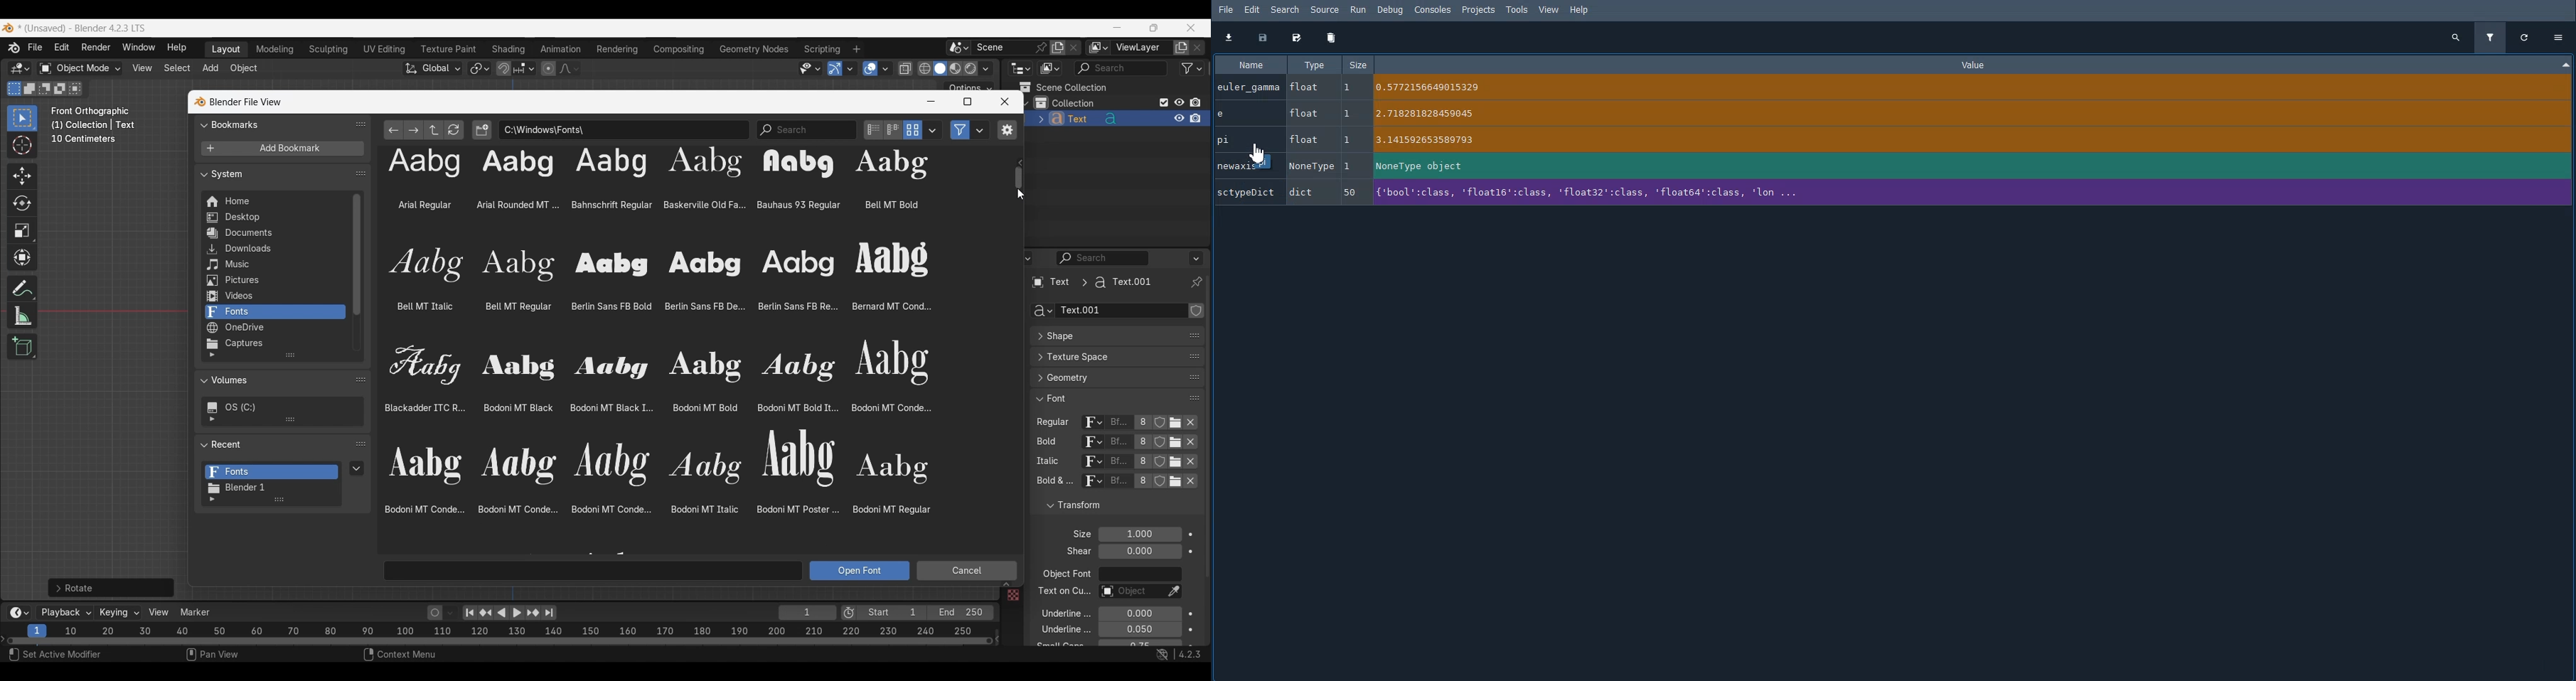 The height and width of the screenshot is (700, 2576). I want to click on Current frame, so click(807, 614).